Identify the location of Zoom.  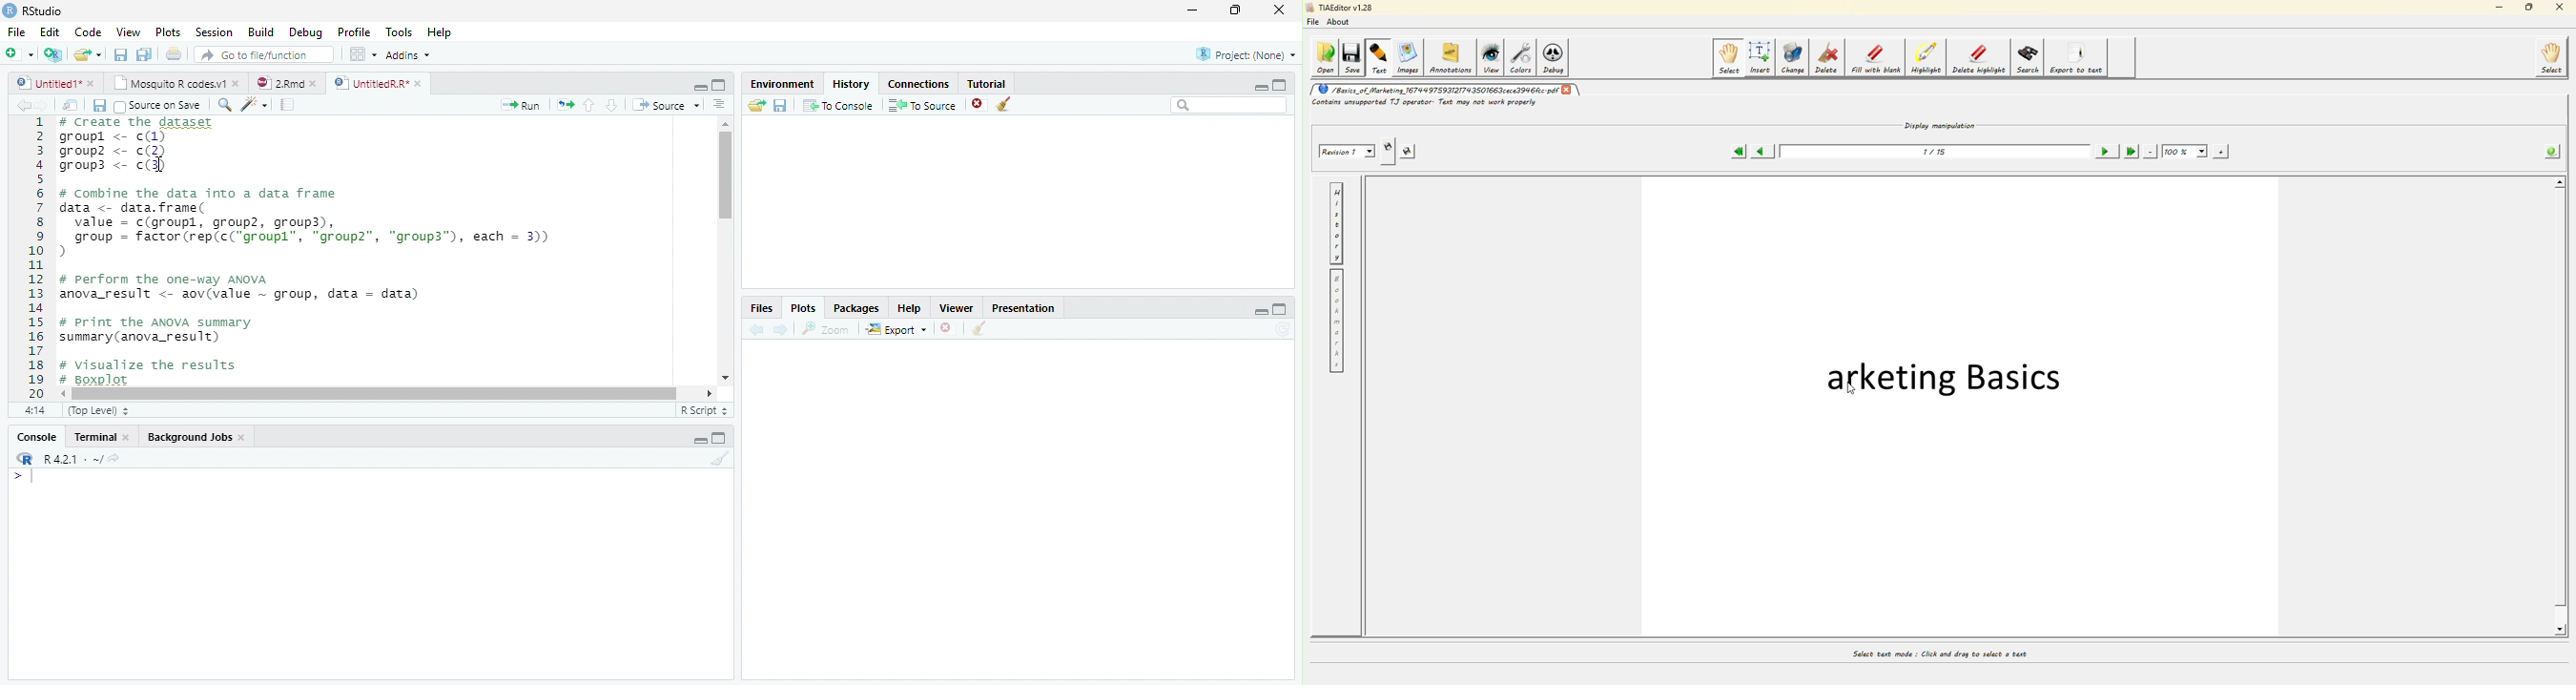
(827, 329).